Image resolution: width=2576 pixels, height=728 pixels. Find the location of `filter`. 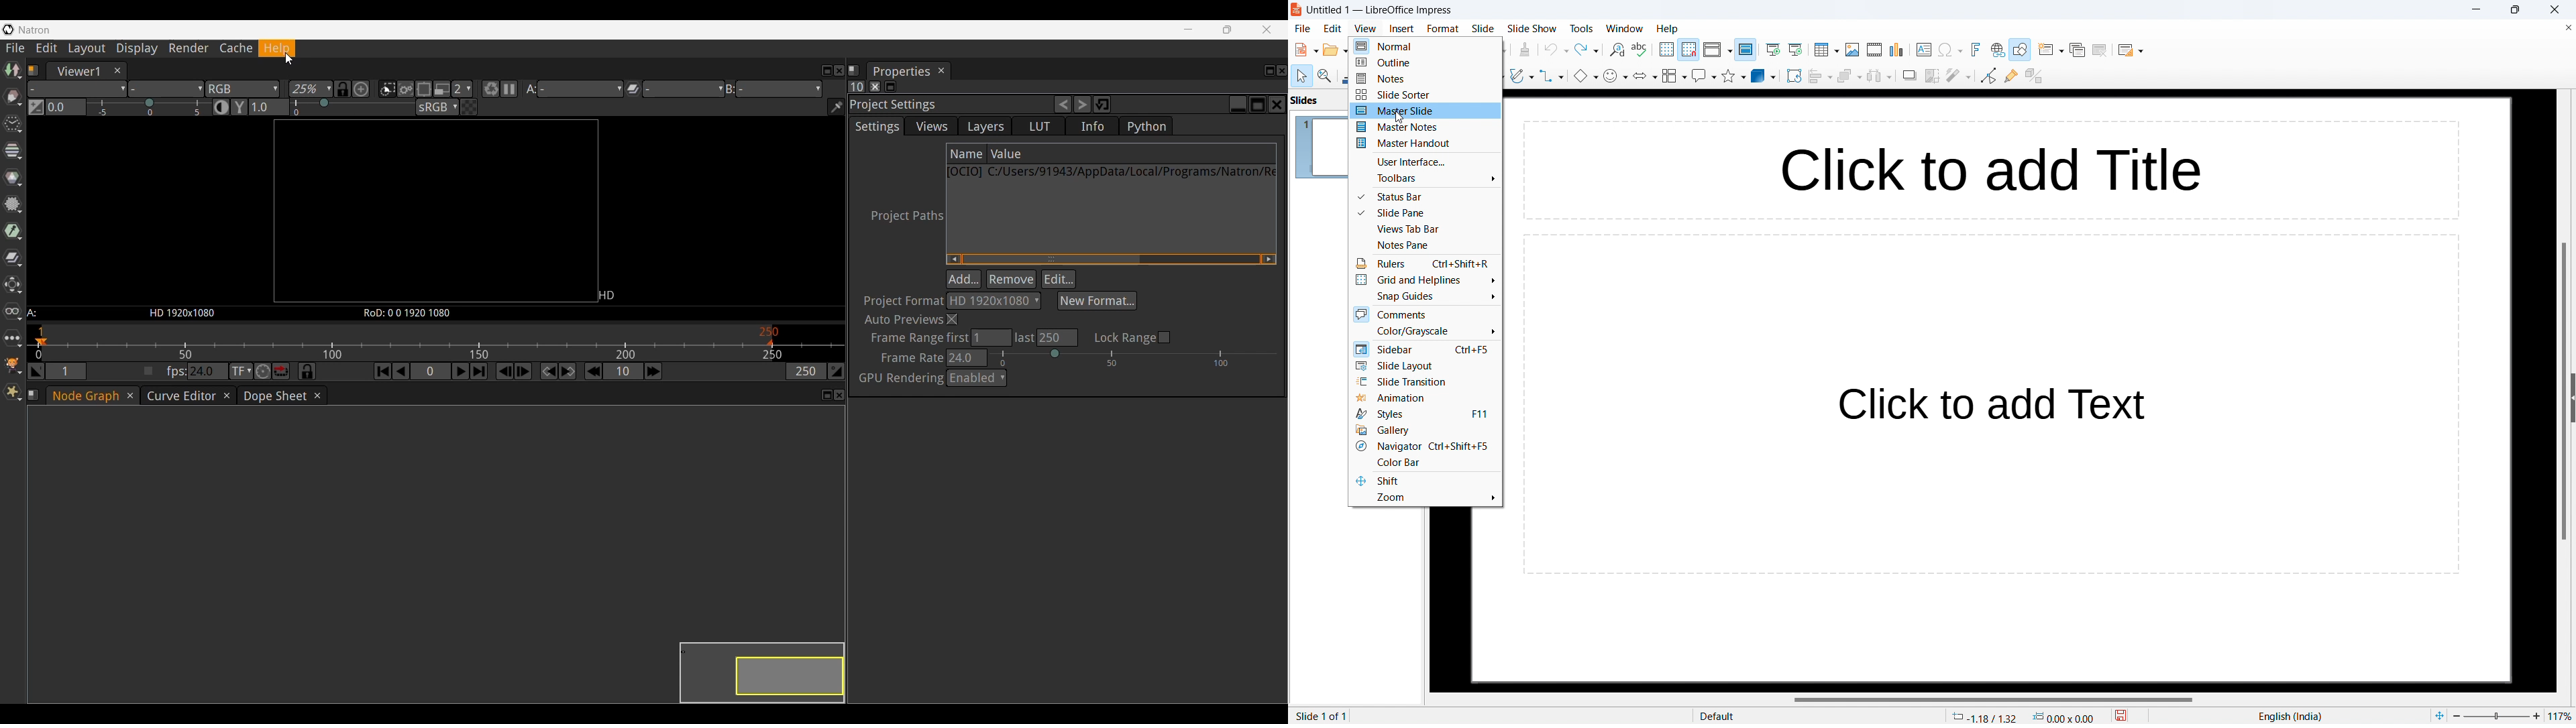

filter is located at coordinates (1959, 75).